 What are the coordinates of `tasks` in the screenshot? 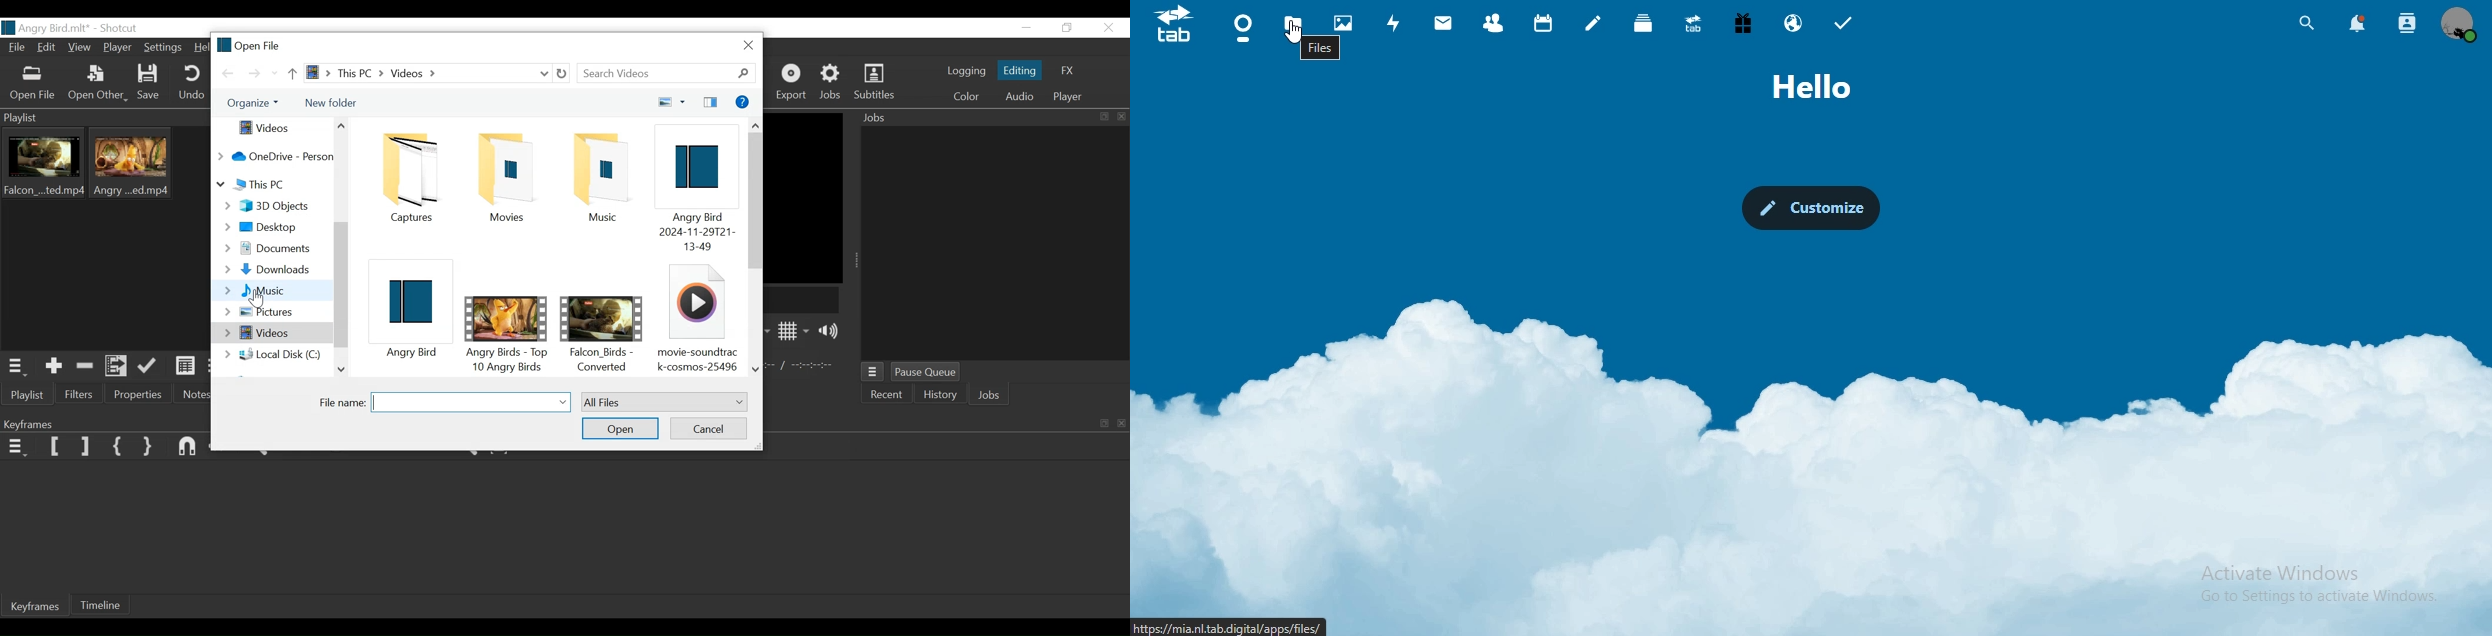 It's located at (1845, 24).